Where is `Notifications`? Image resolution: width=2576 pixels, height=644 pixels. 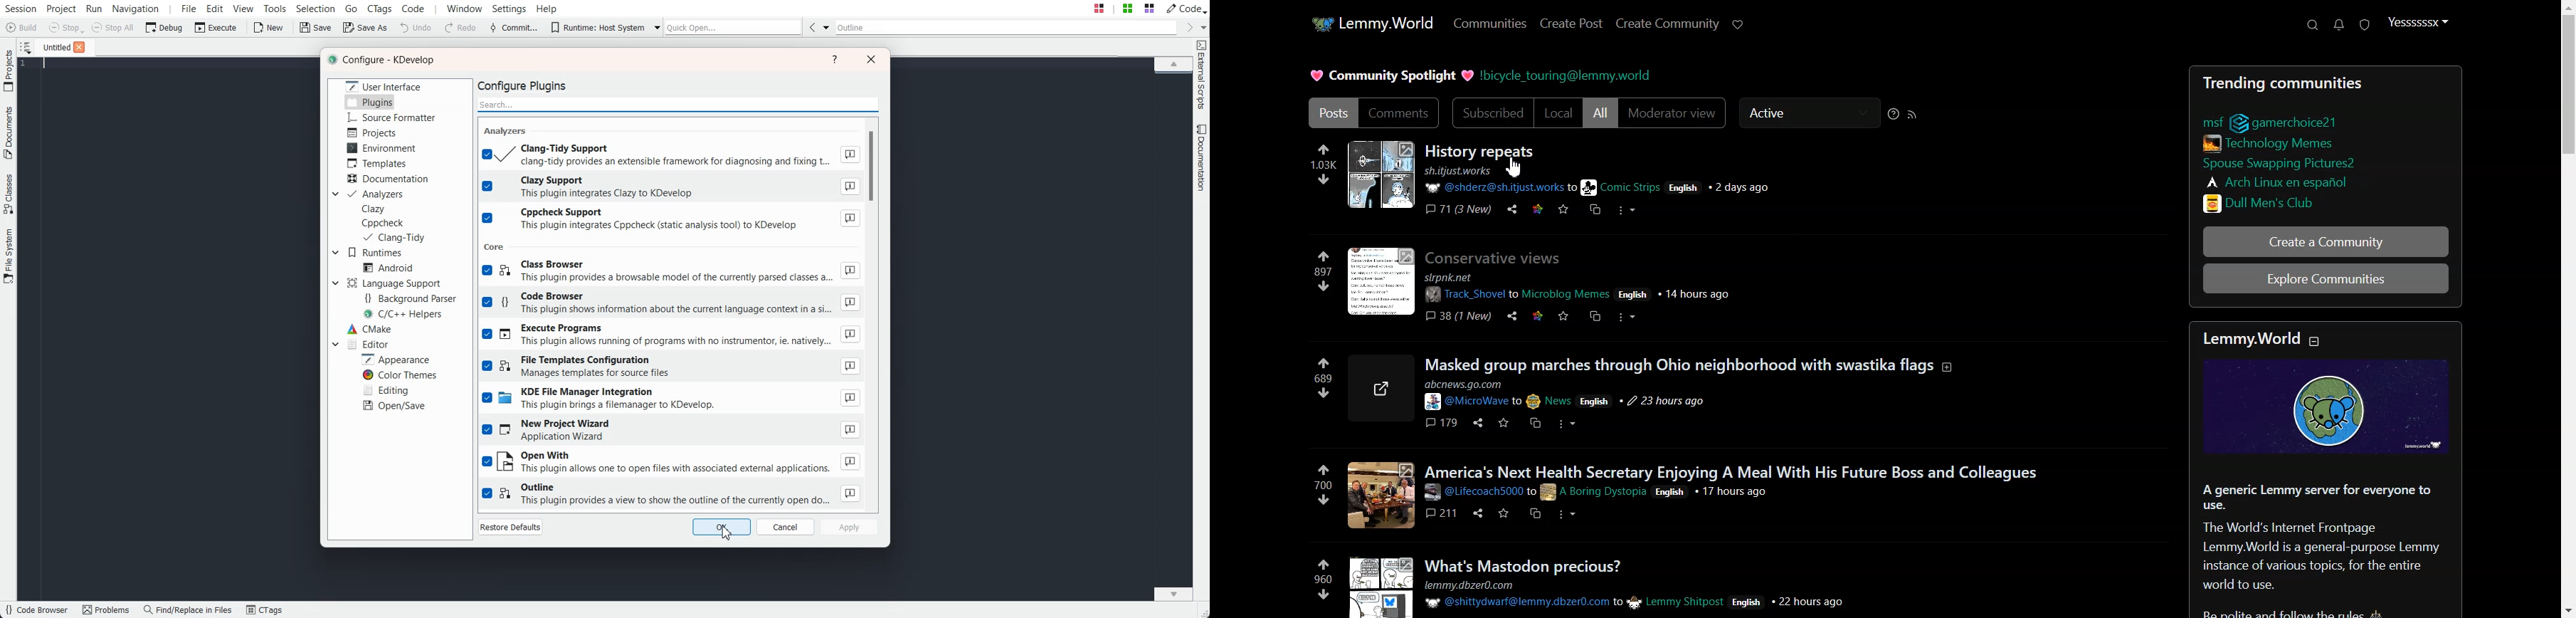
Notifications is located at coordinates (2340, 24).